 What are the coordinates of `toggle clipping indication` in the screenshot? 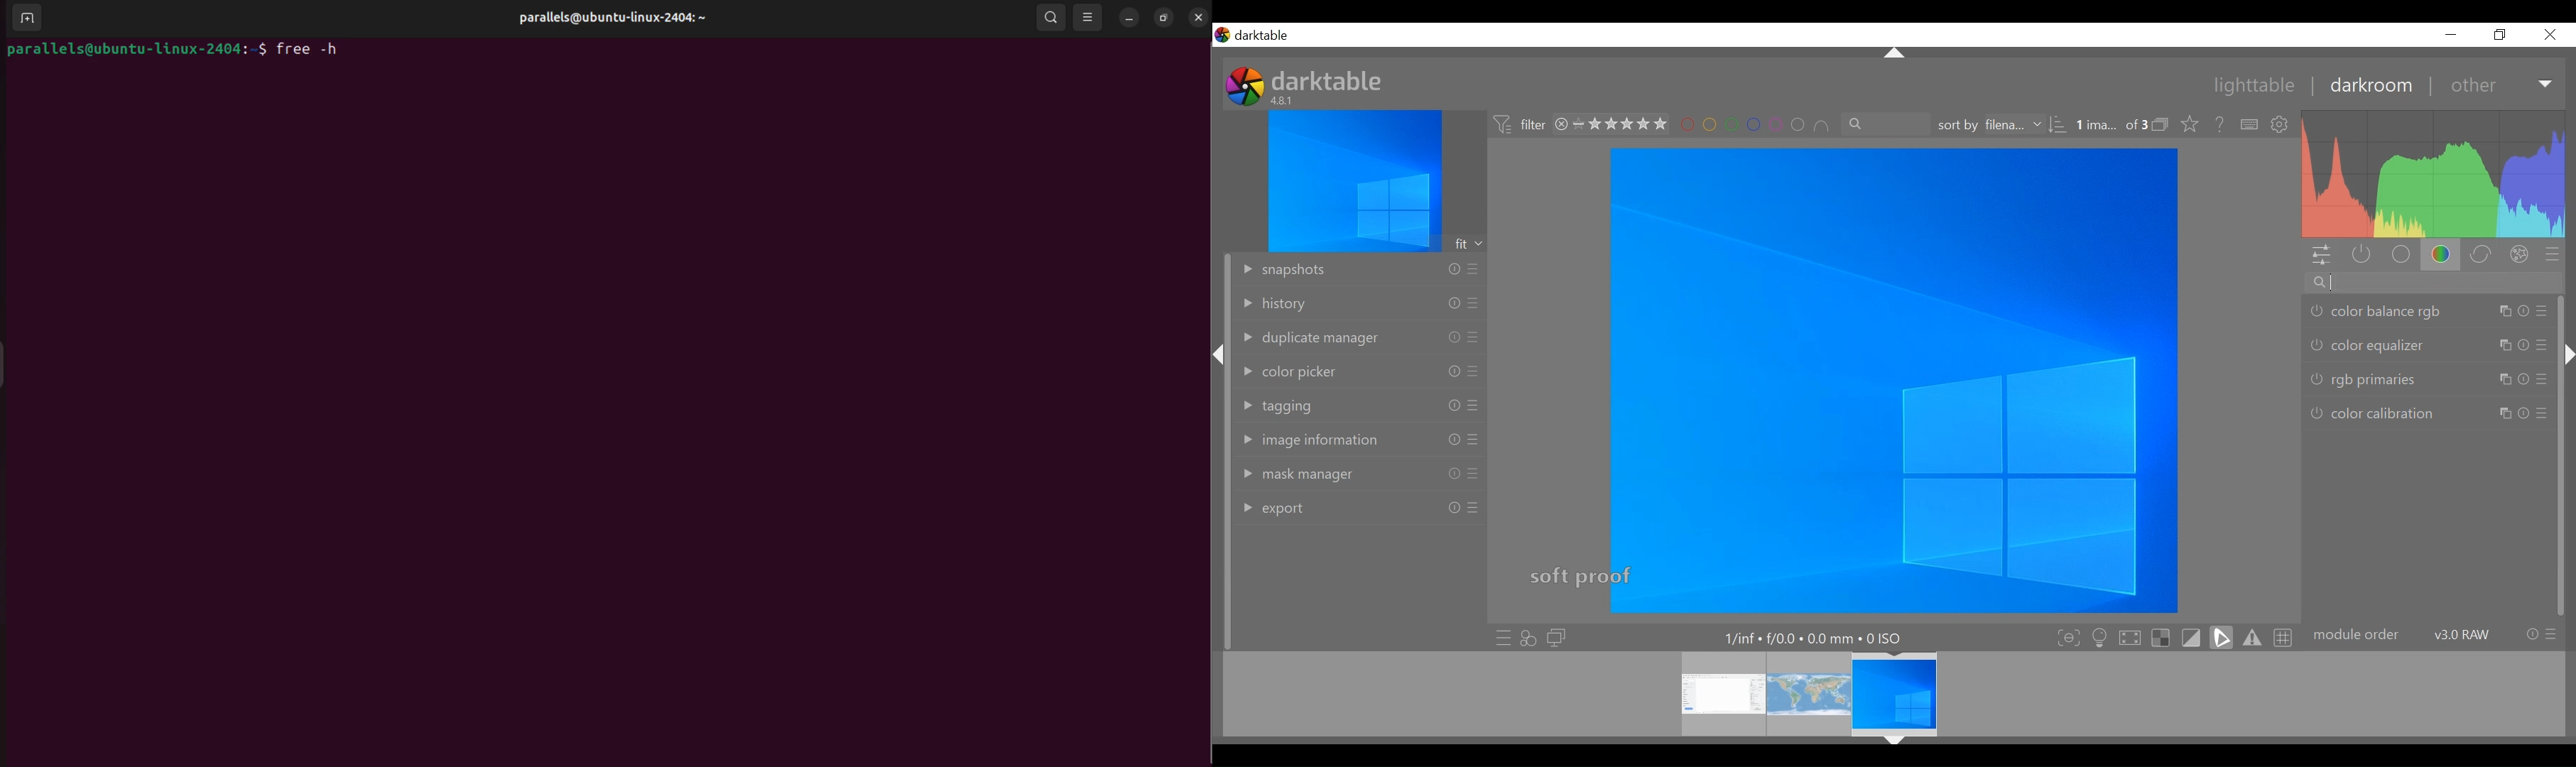 It's located at (2222, 636).